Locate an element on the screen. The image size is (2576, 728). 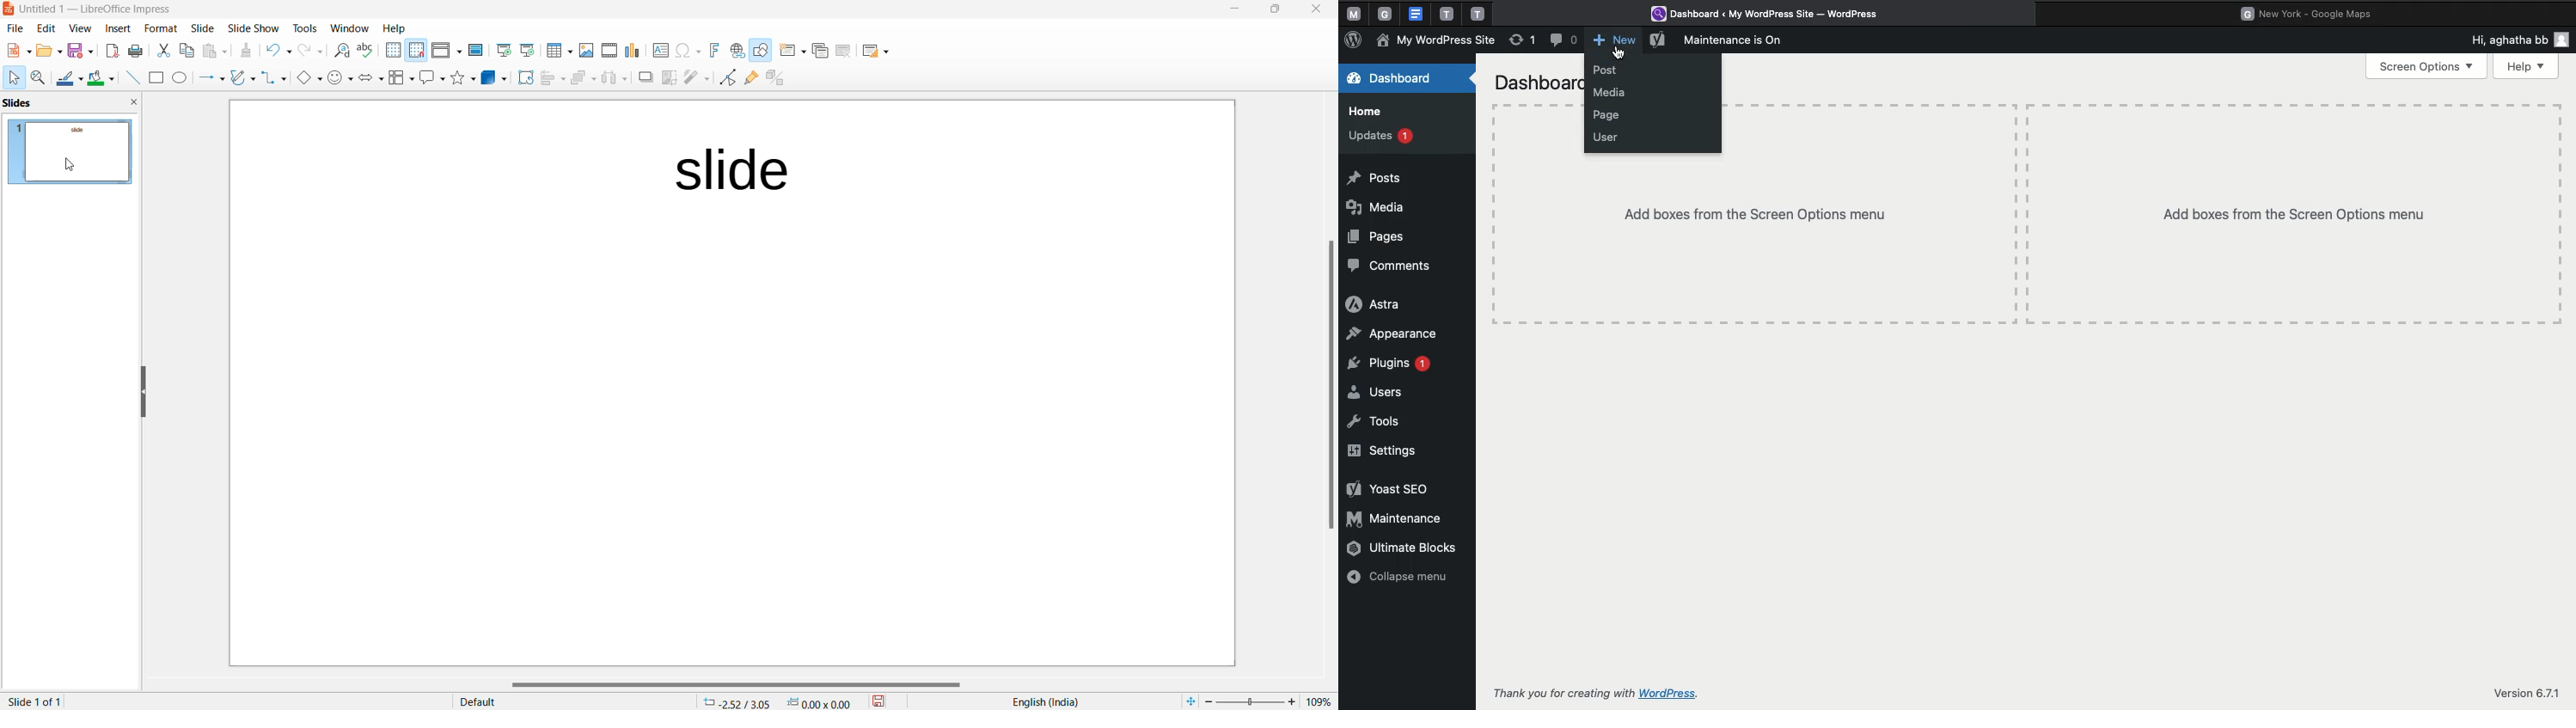
resize is located at coordinates (143, 393).